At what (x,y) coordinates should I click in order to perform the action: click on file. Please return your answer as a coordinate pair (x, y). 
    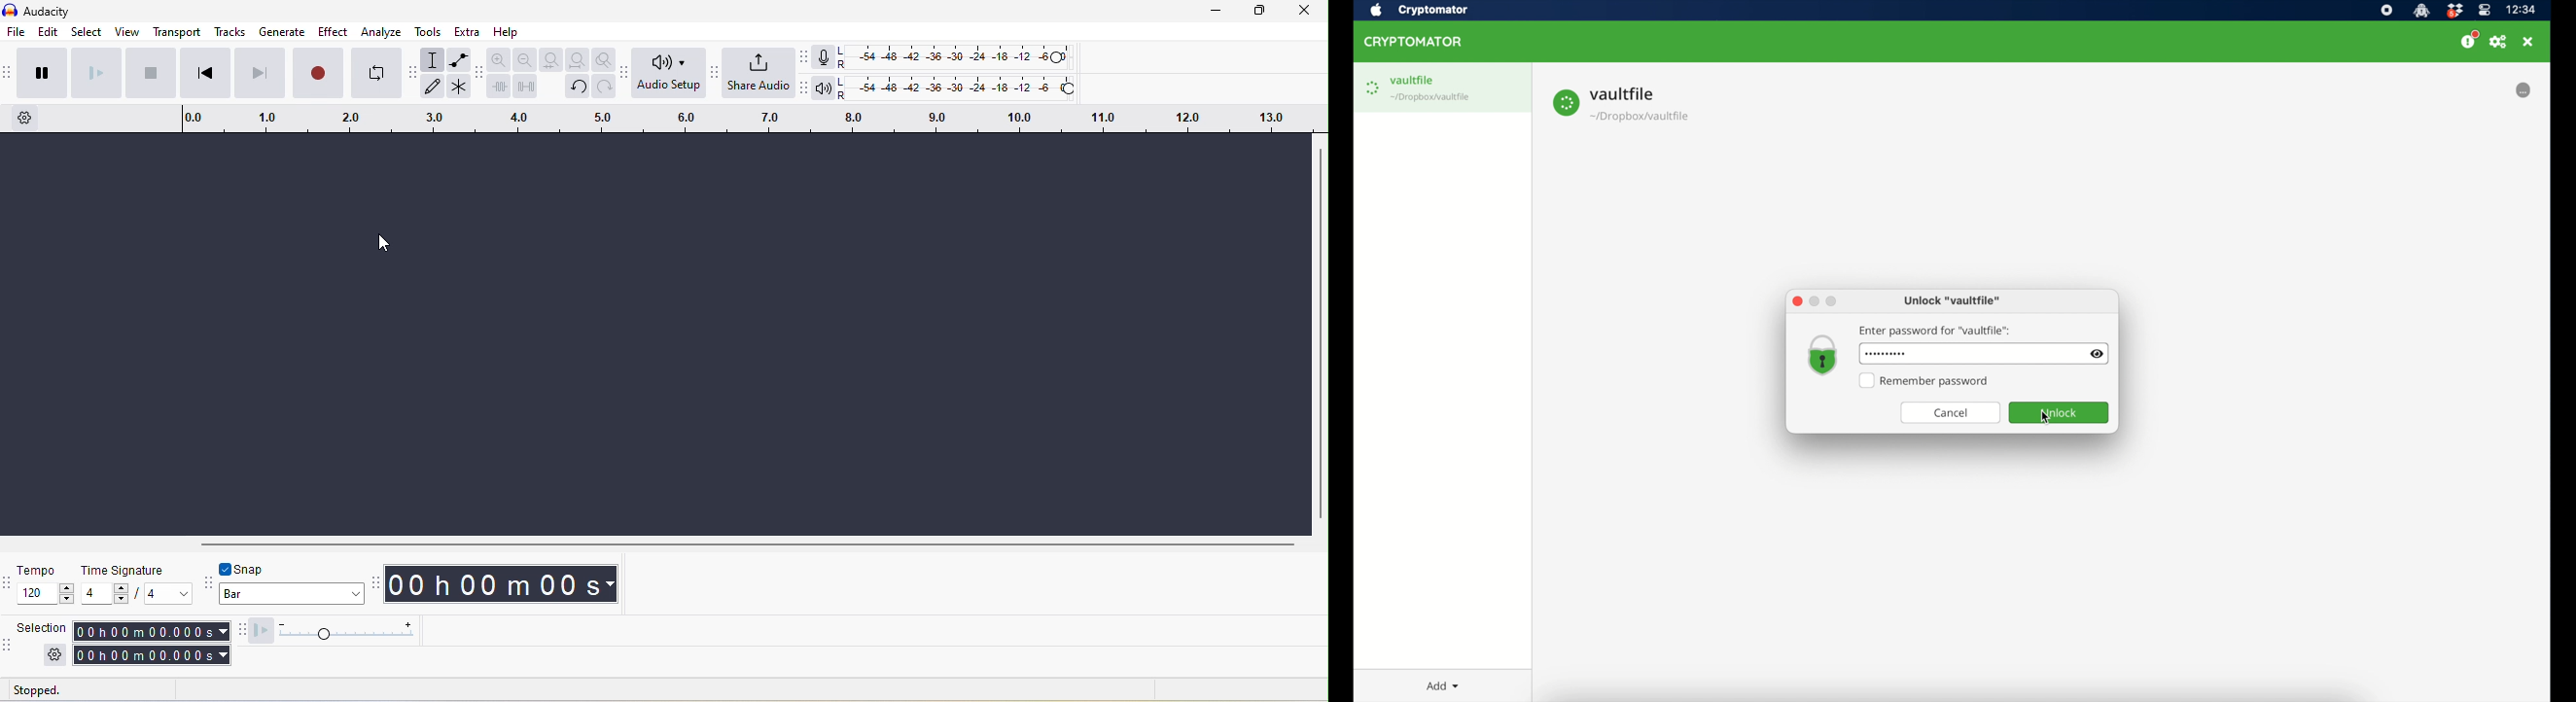
    Looking at the image, I should click on (18, 33).